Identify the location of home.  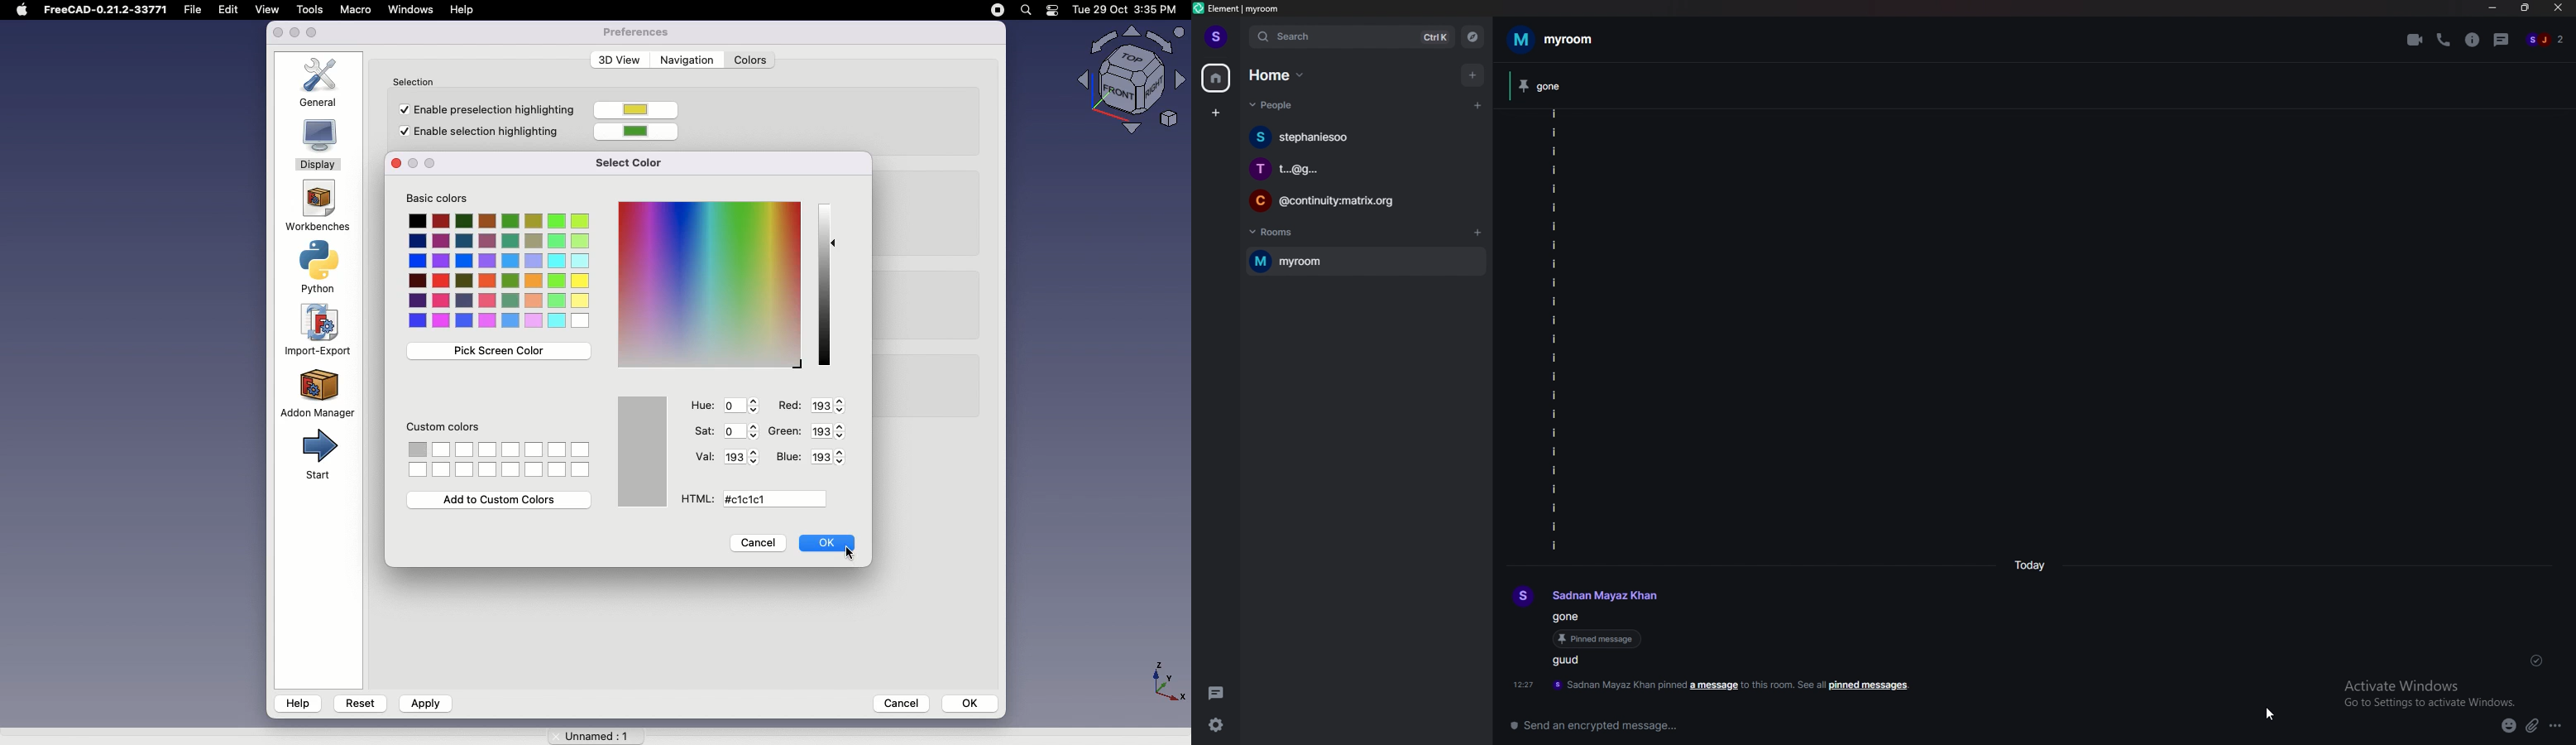
(1218, 78).